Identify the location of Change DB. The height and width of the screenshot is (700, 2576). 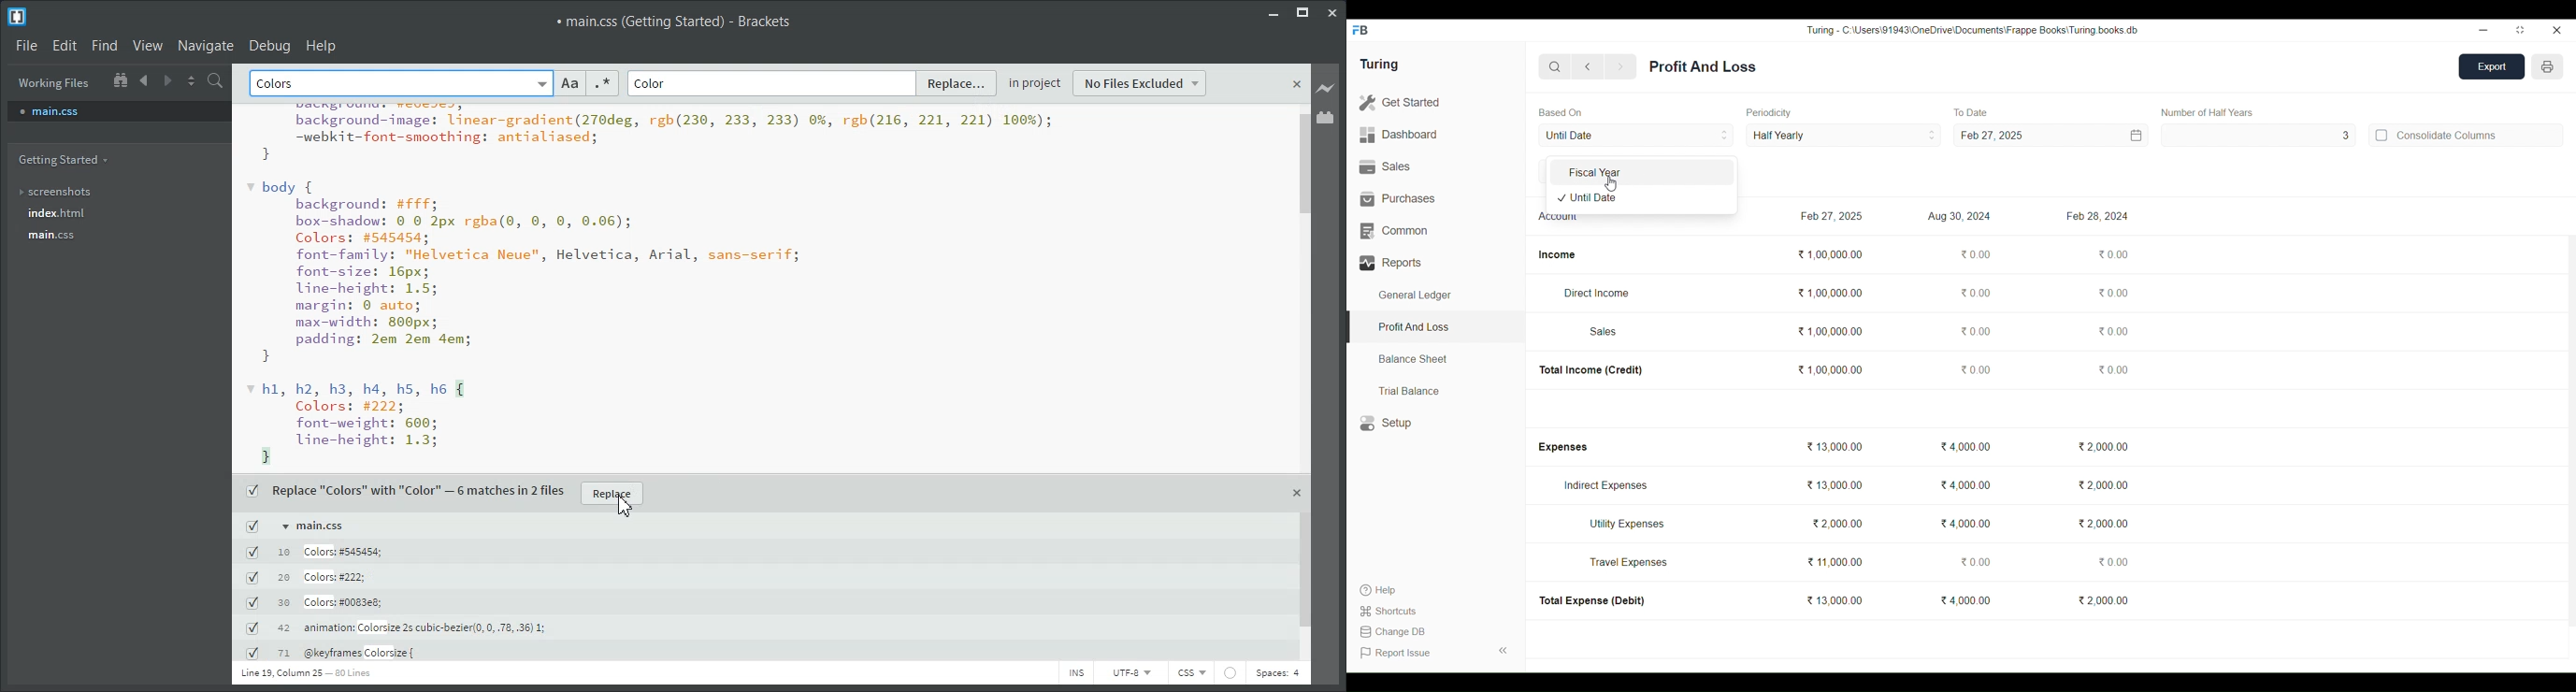
(1392, 632).